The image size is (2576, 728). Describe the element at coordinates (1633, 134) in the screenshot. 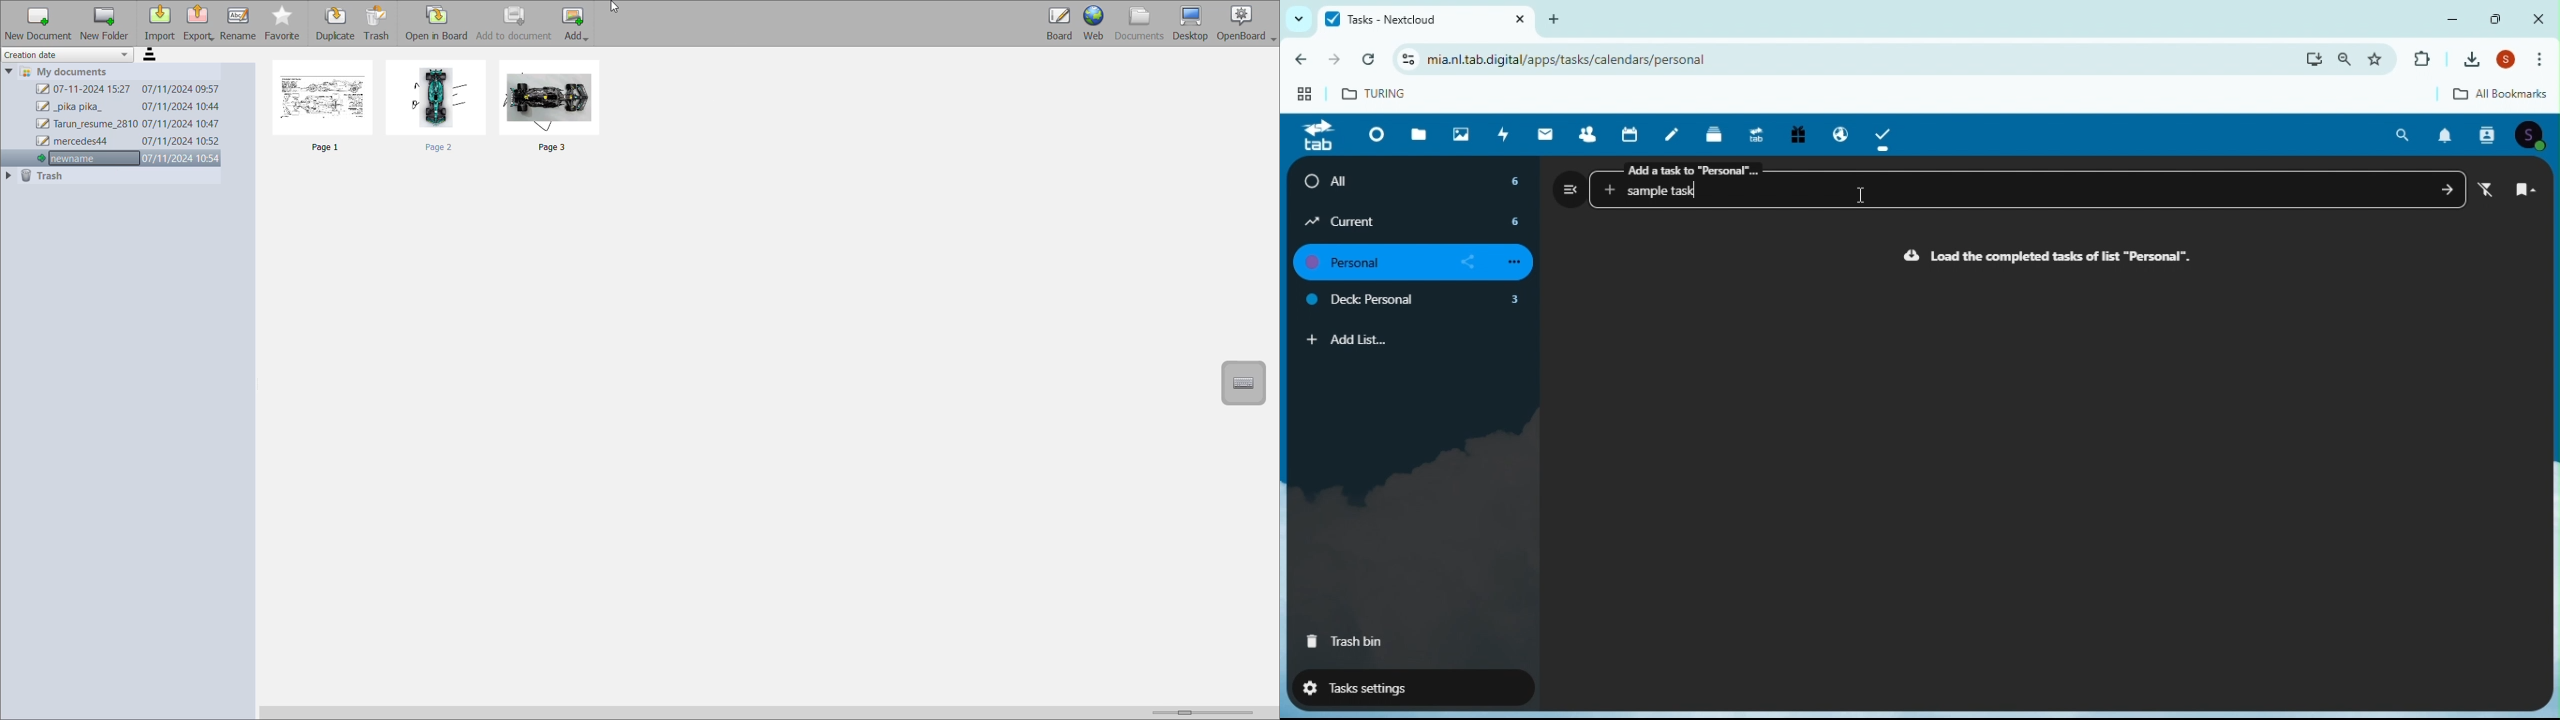

I see `Calendar` at that location.